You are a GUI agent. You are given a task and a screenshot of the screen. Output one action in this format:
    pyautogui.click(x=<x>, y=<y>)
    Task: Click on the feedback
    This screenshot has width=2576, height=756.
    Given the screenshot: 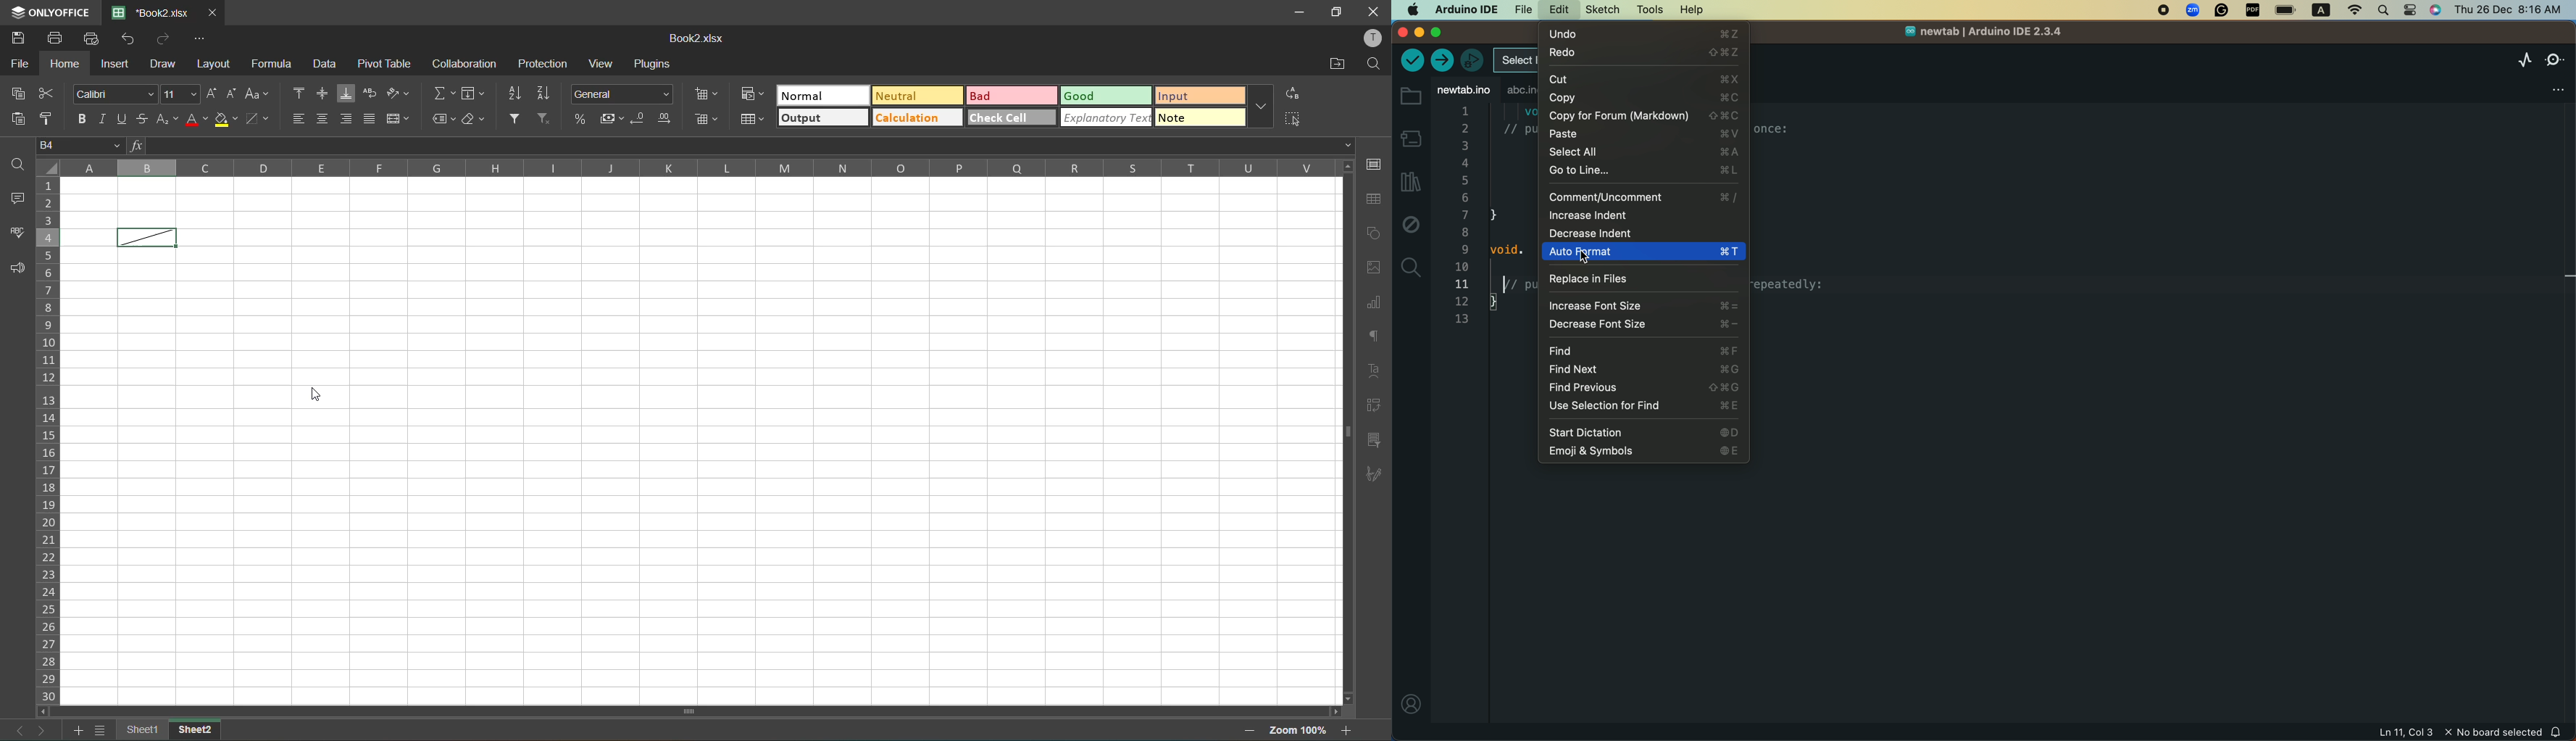 What is the action you would take?
    pyautogui.click(x=13, y=269)
    